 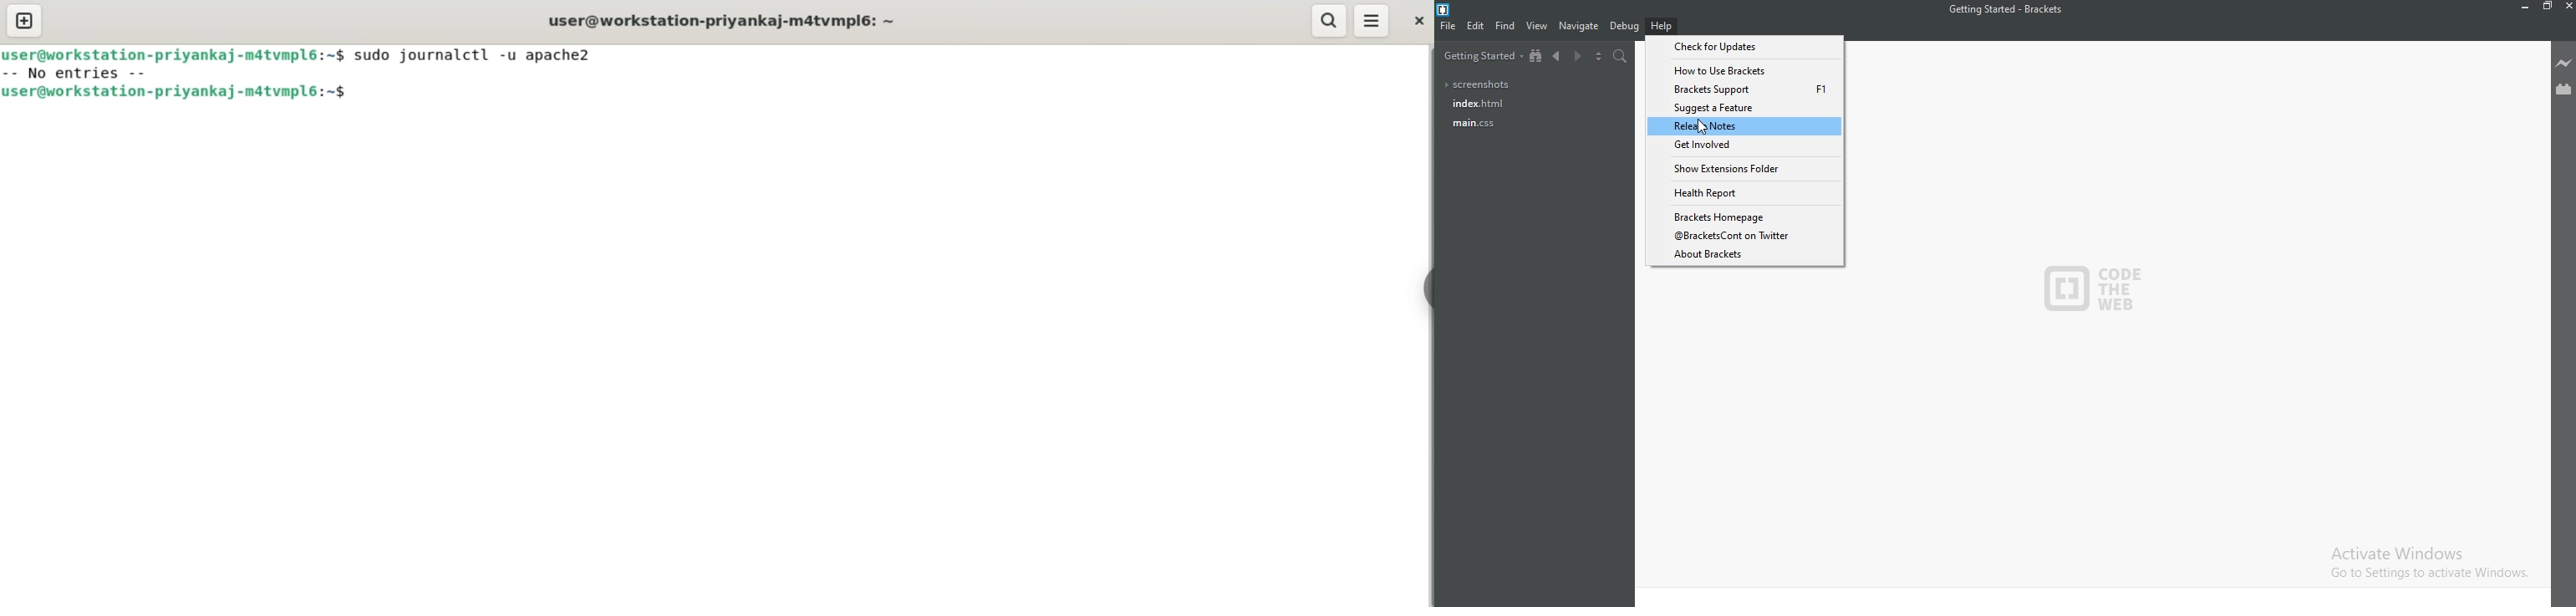 I want to click on no entries, so click(x=84, y=74).